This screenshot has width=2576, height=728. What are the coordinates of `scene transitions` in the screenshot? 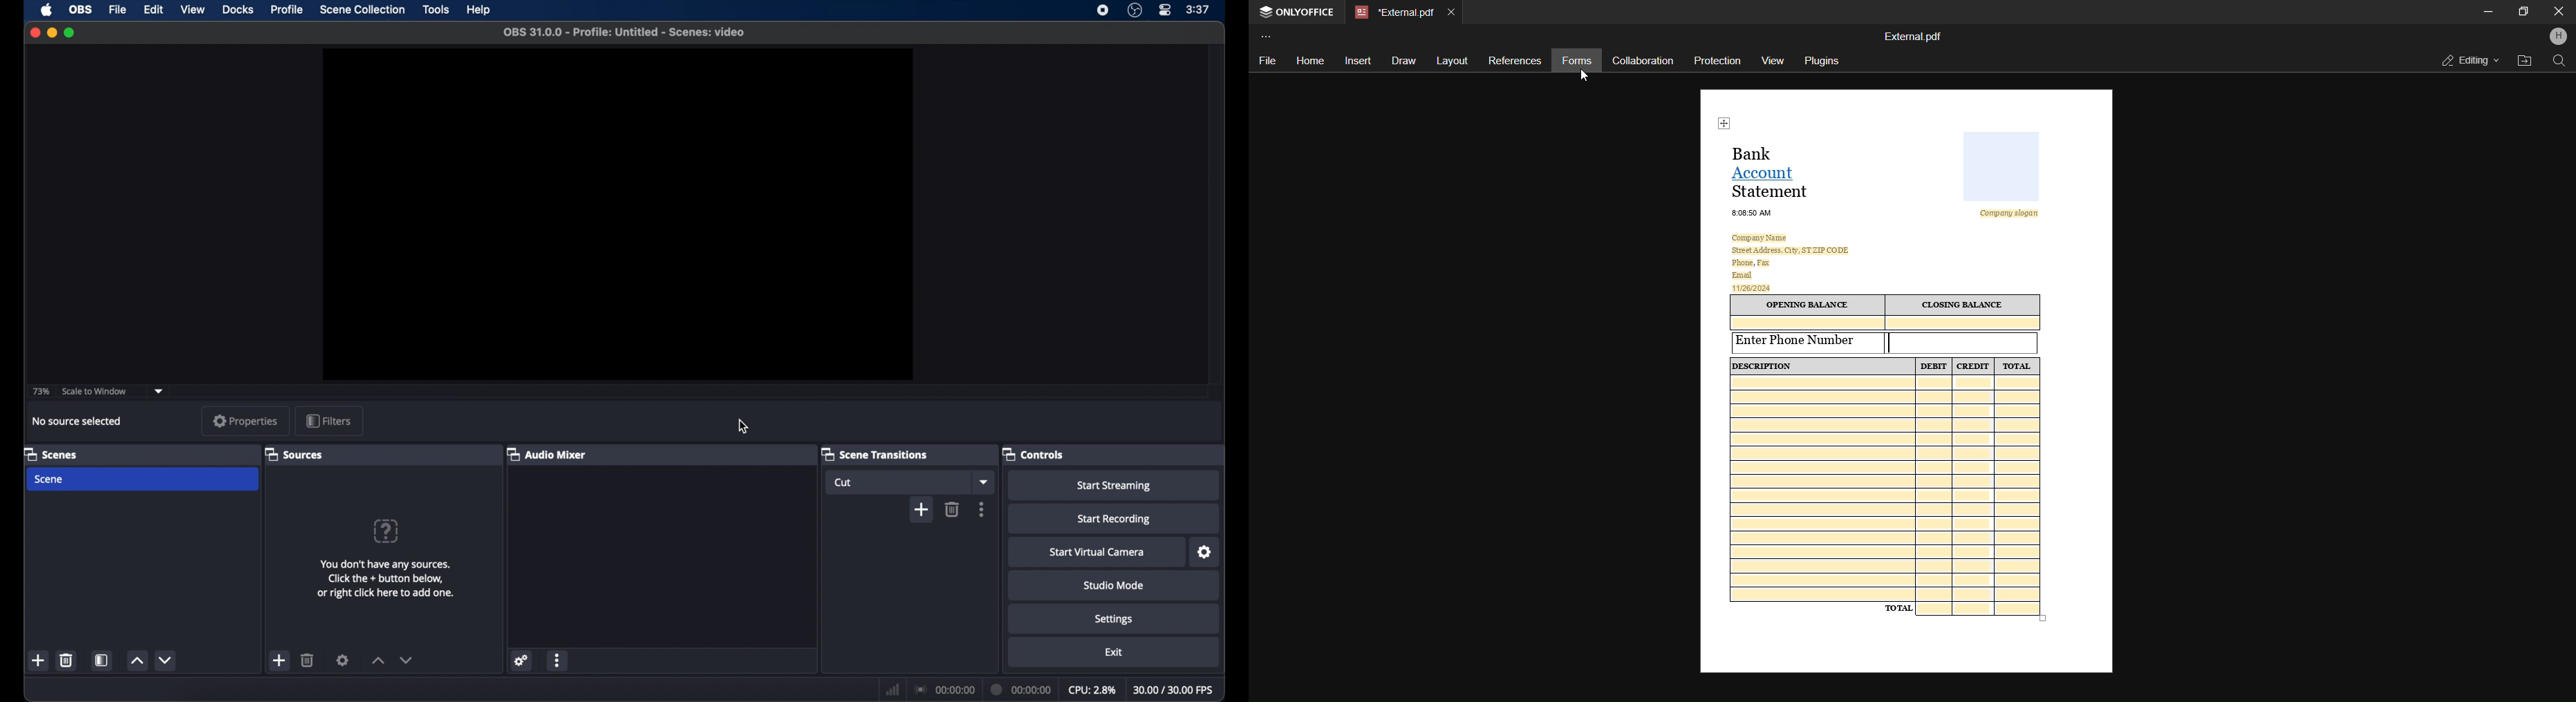 It's located at (875, 454).